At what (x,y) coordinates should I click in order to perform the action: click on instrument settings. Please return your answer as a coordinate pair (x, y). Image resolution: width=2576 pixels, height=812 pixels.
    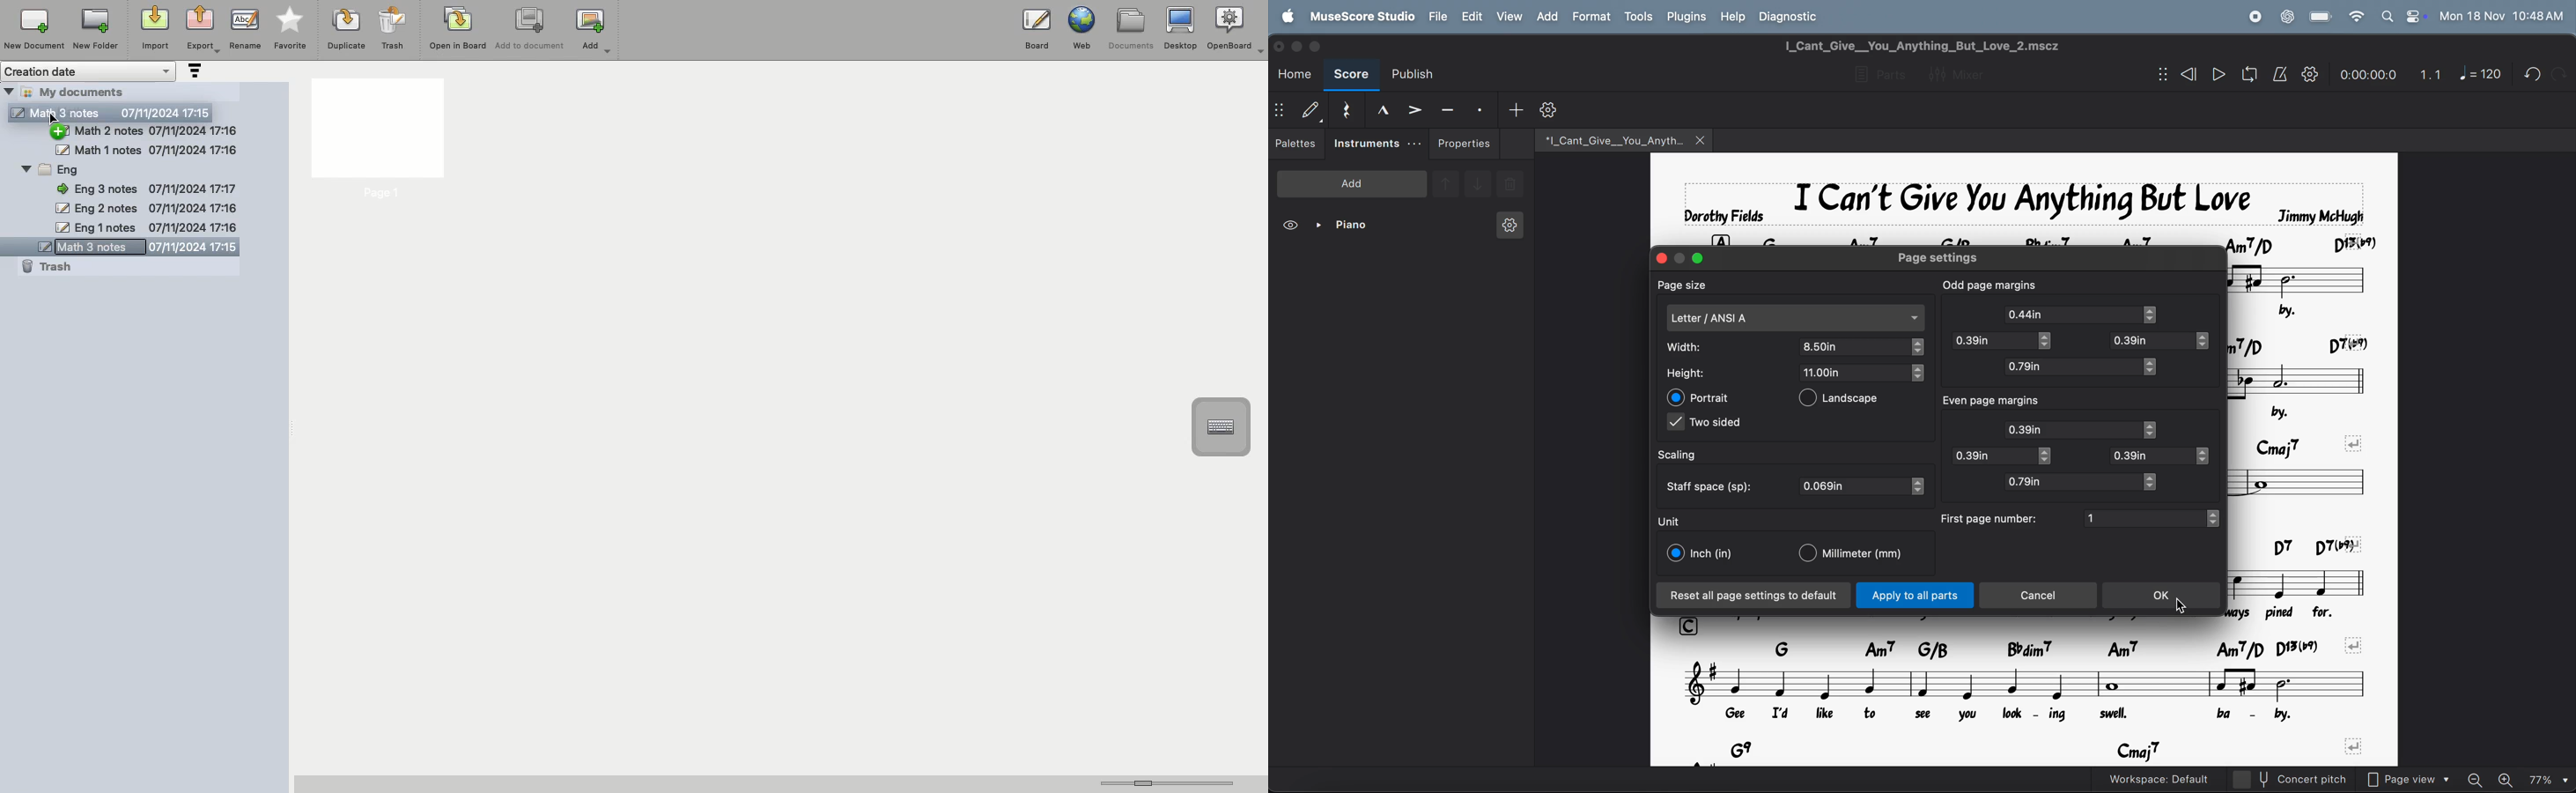
    Looking at the image, I should click on (1508, 228).